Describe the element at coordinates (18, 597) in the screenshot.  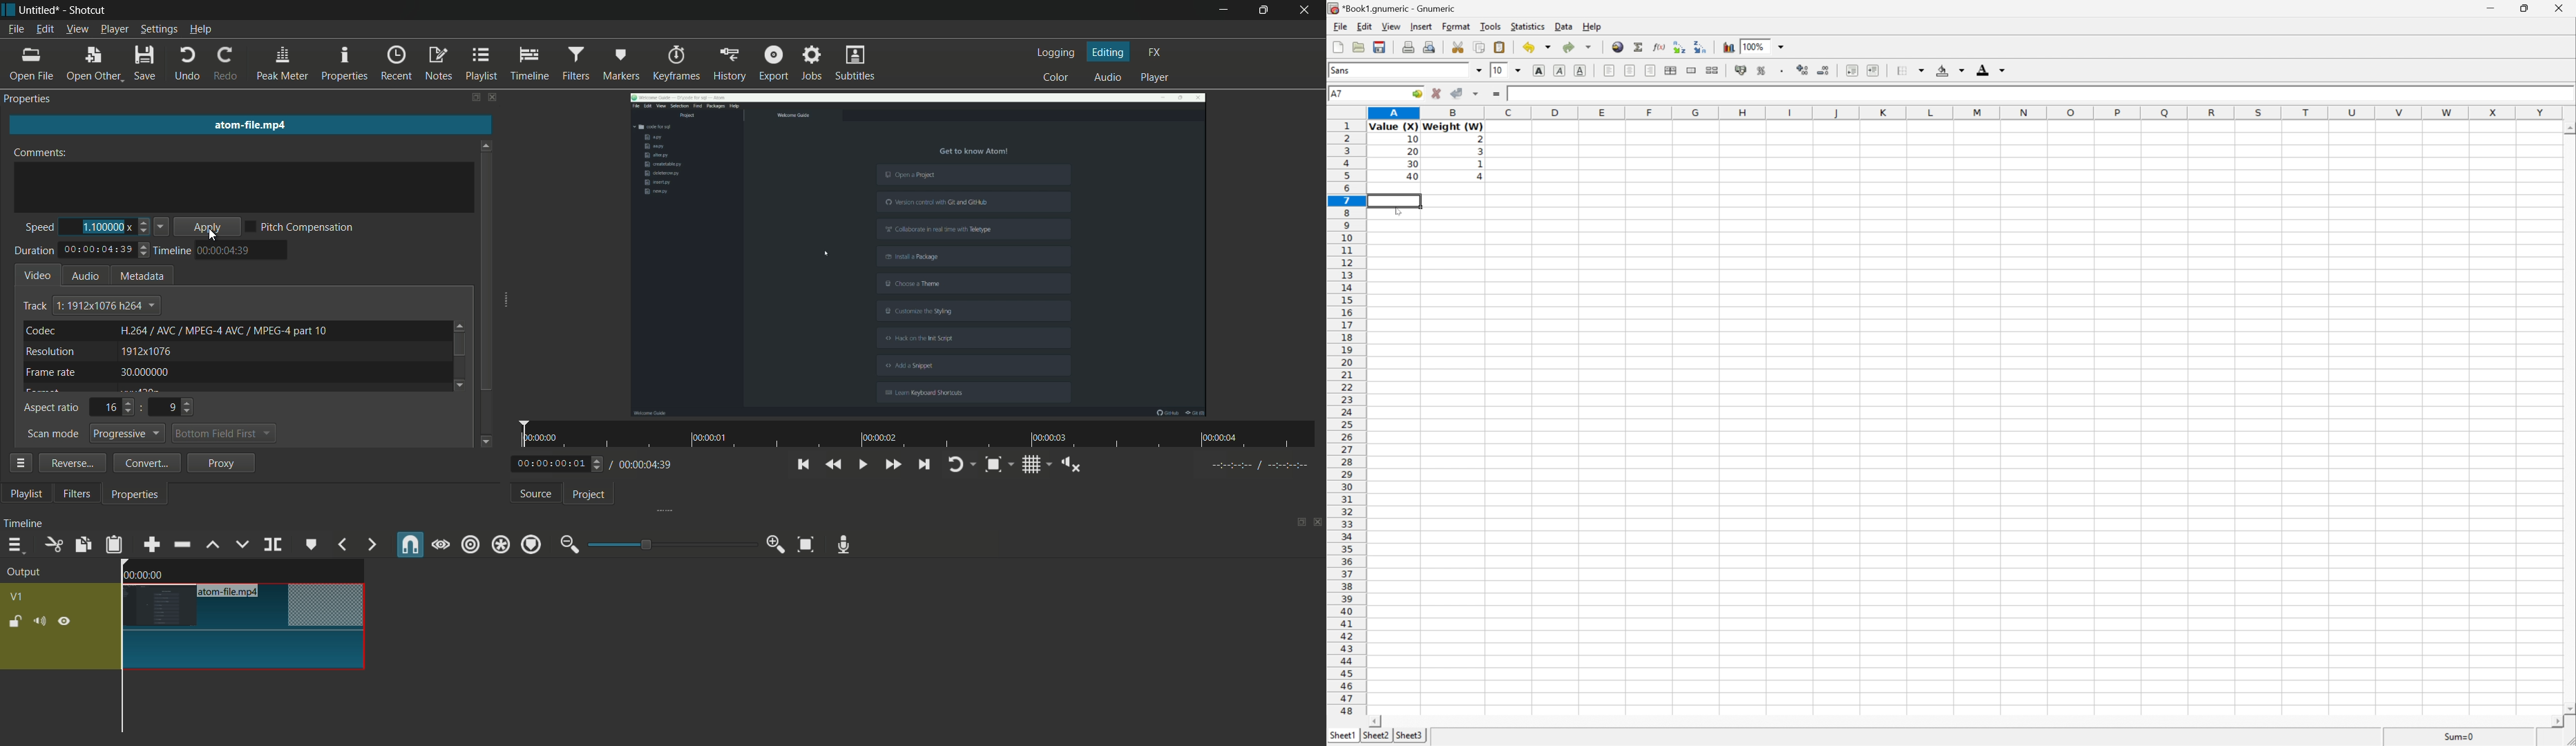
I see `v1` at that location.